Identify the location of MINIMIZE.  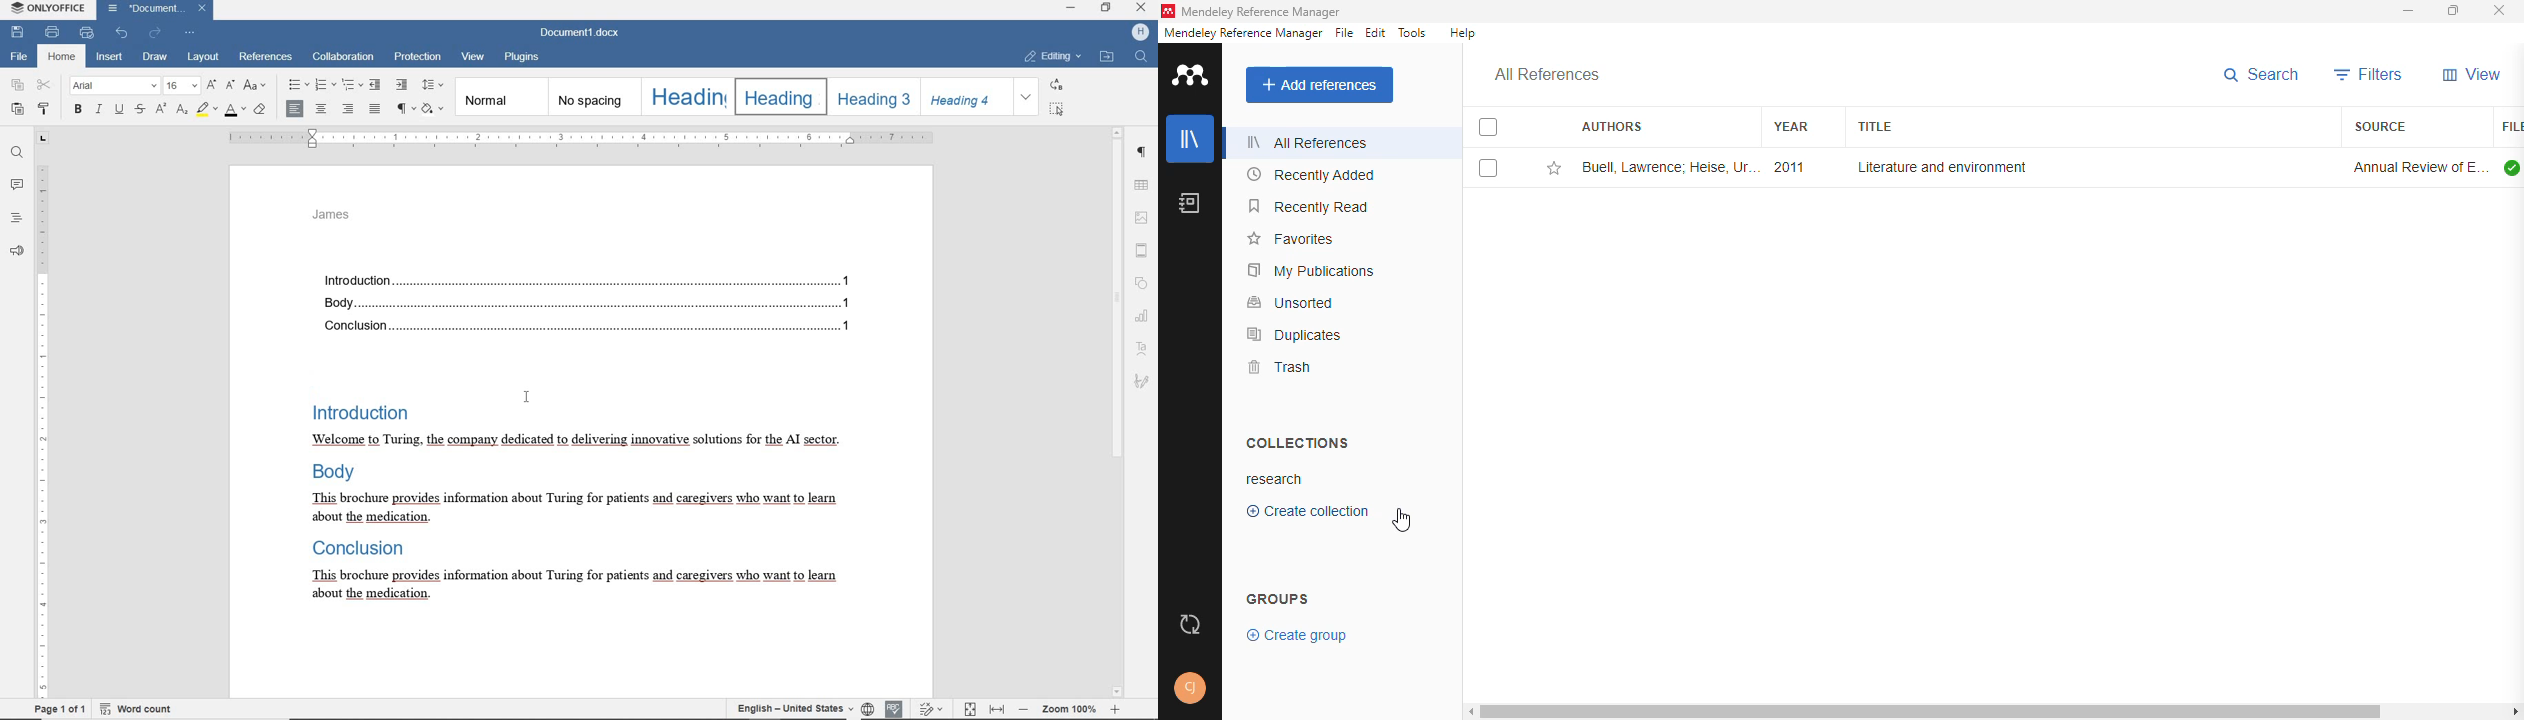
(1072, 10).